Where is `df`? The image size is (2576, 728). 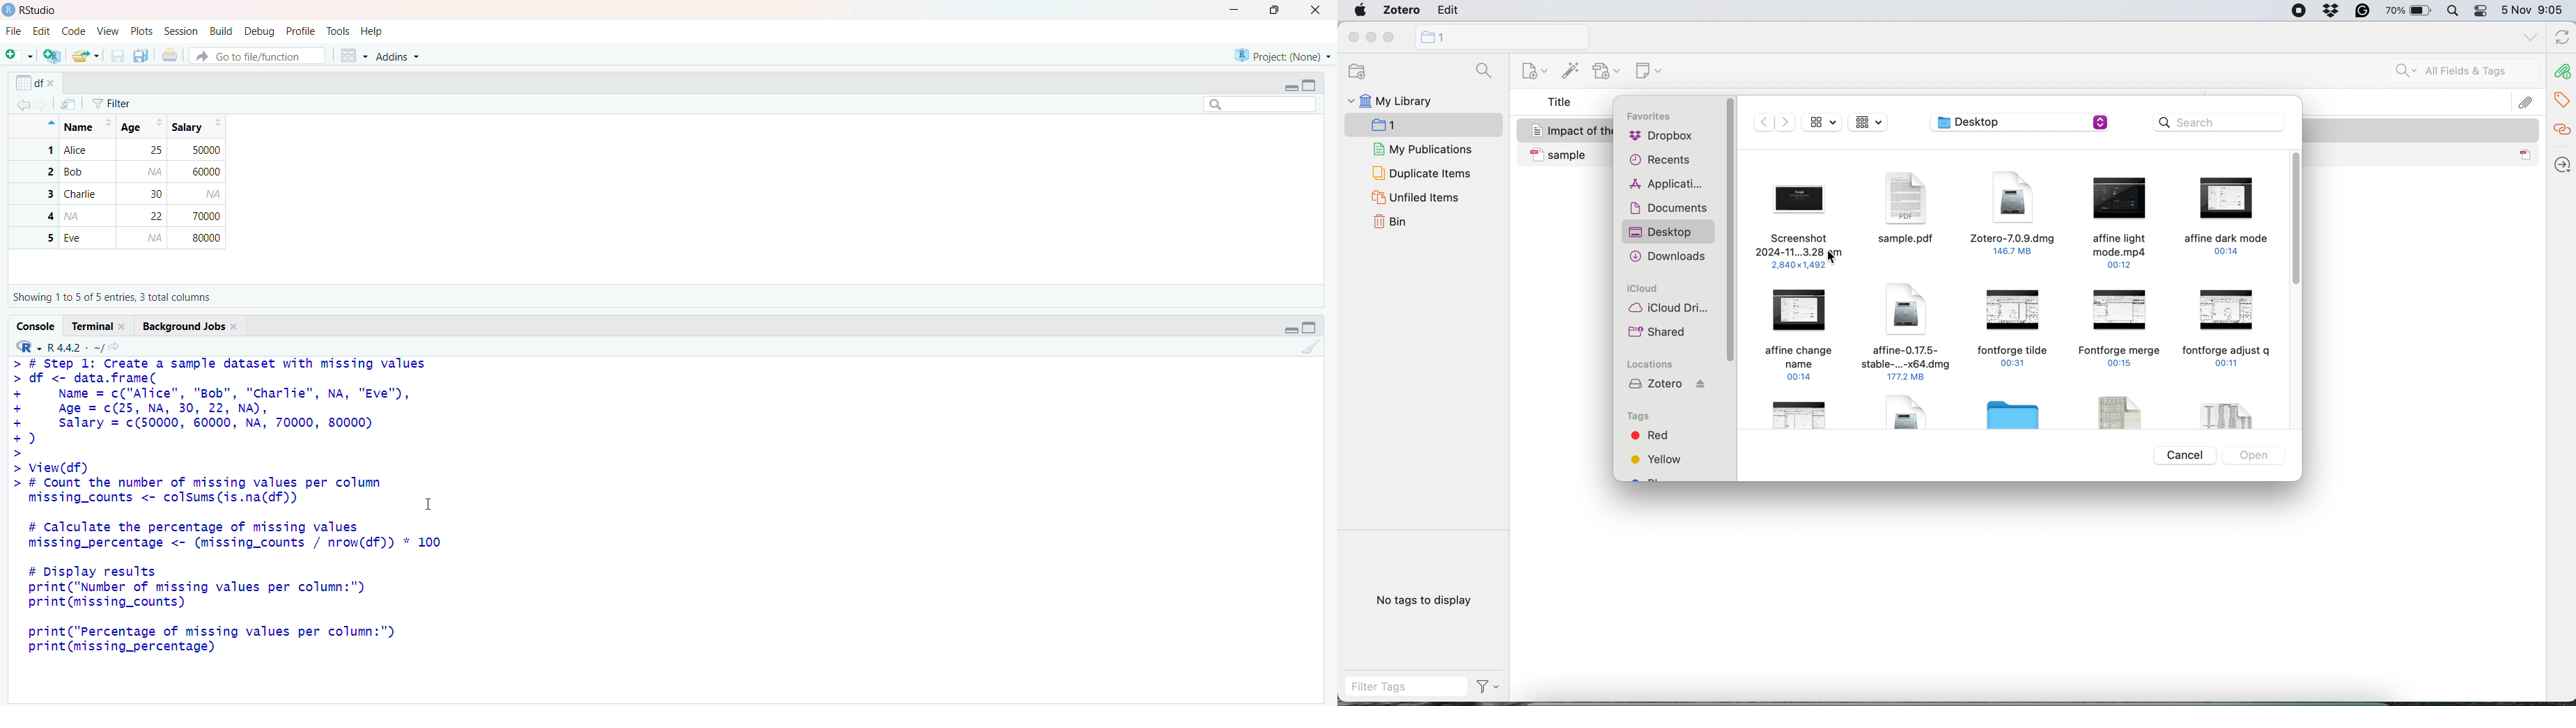 df is located at coordinates (36, 81).